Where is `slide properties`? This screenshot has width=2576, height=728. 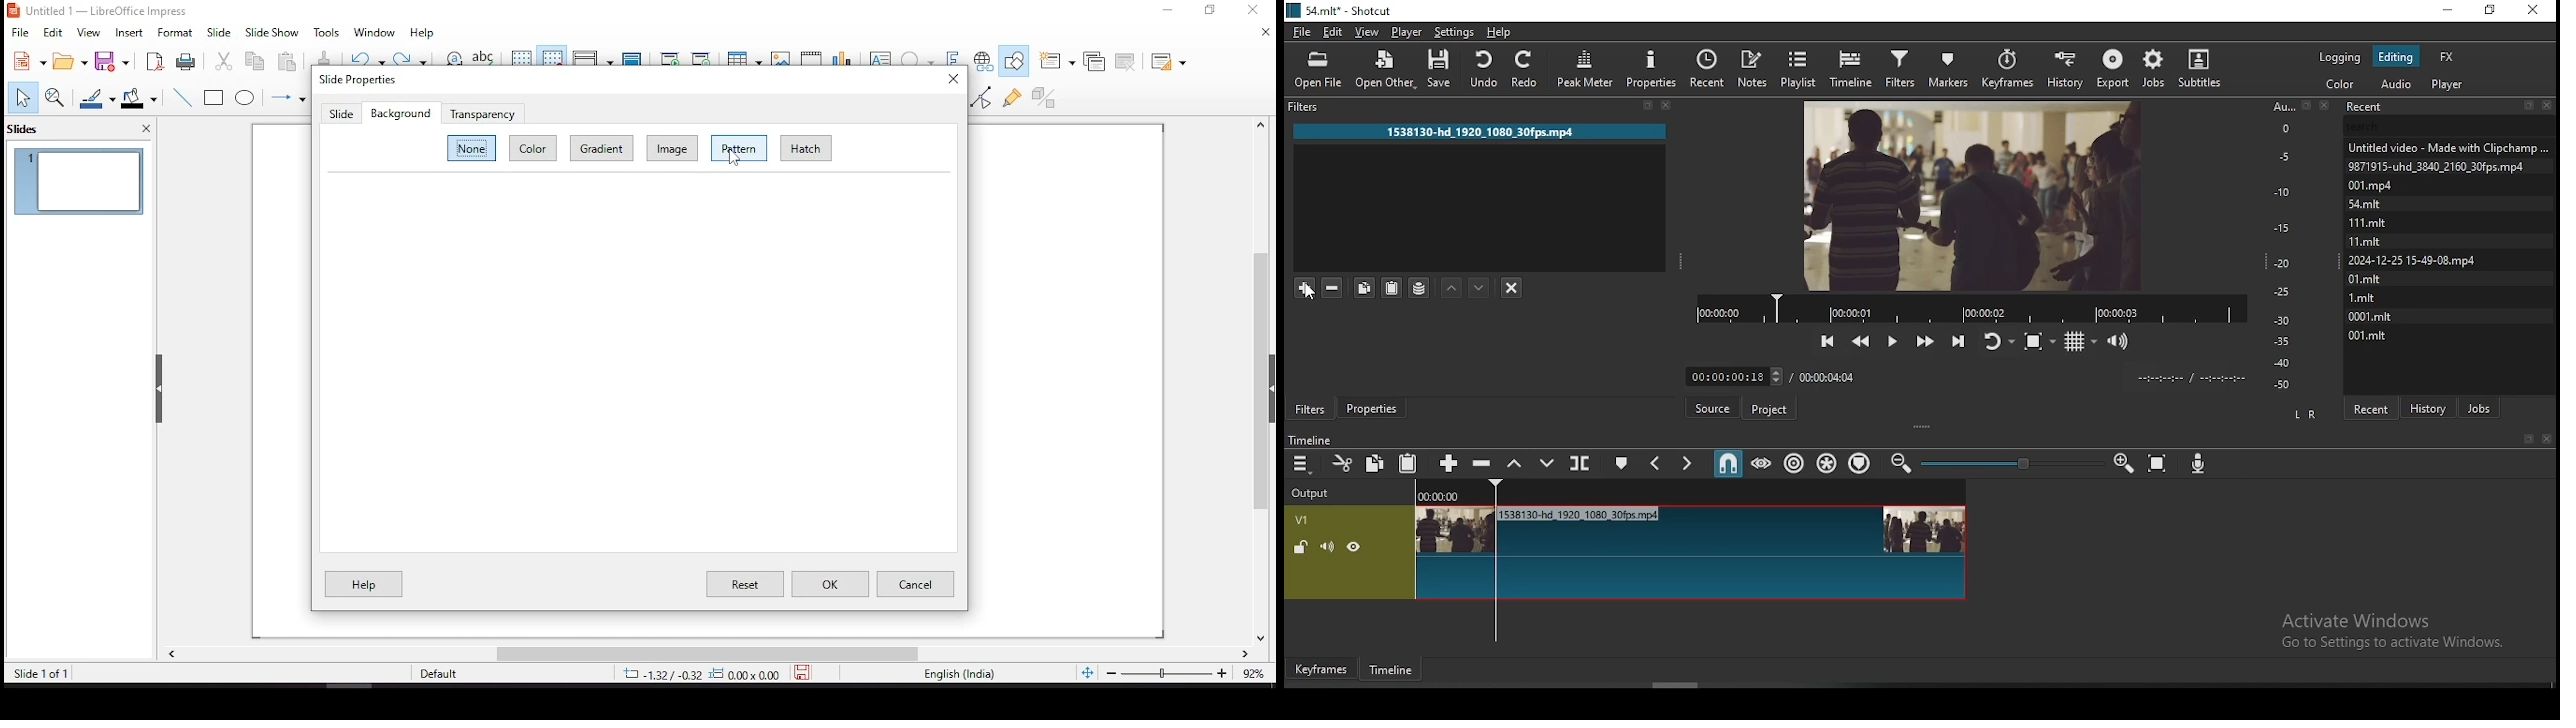
slide properties is located at coordinates (356, 79).